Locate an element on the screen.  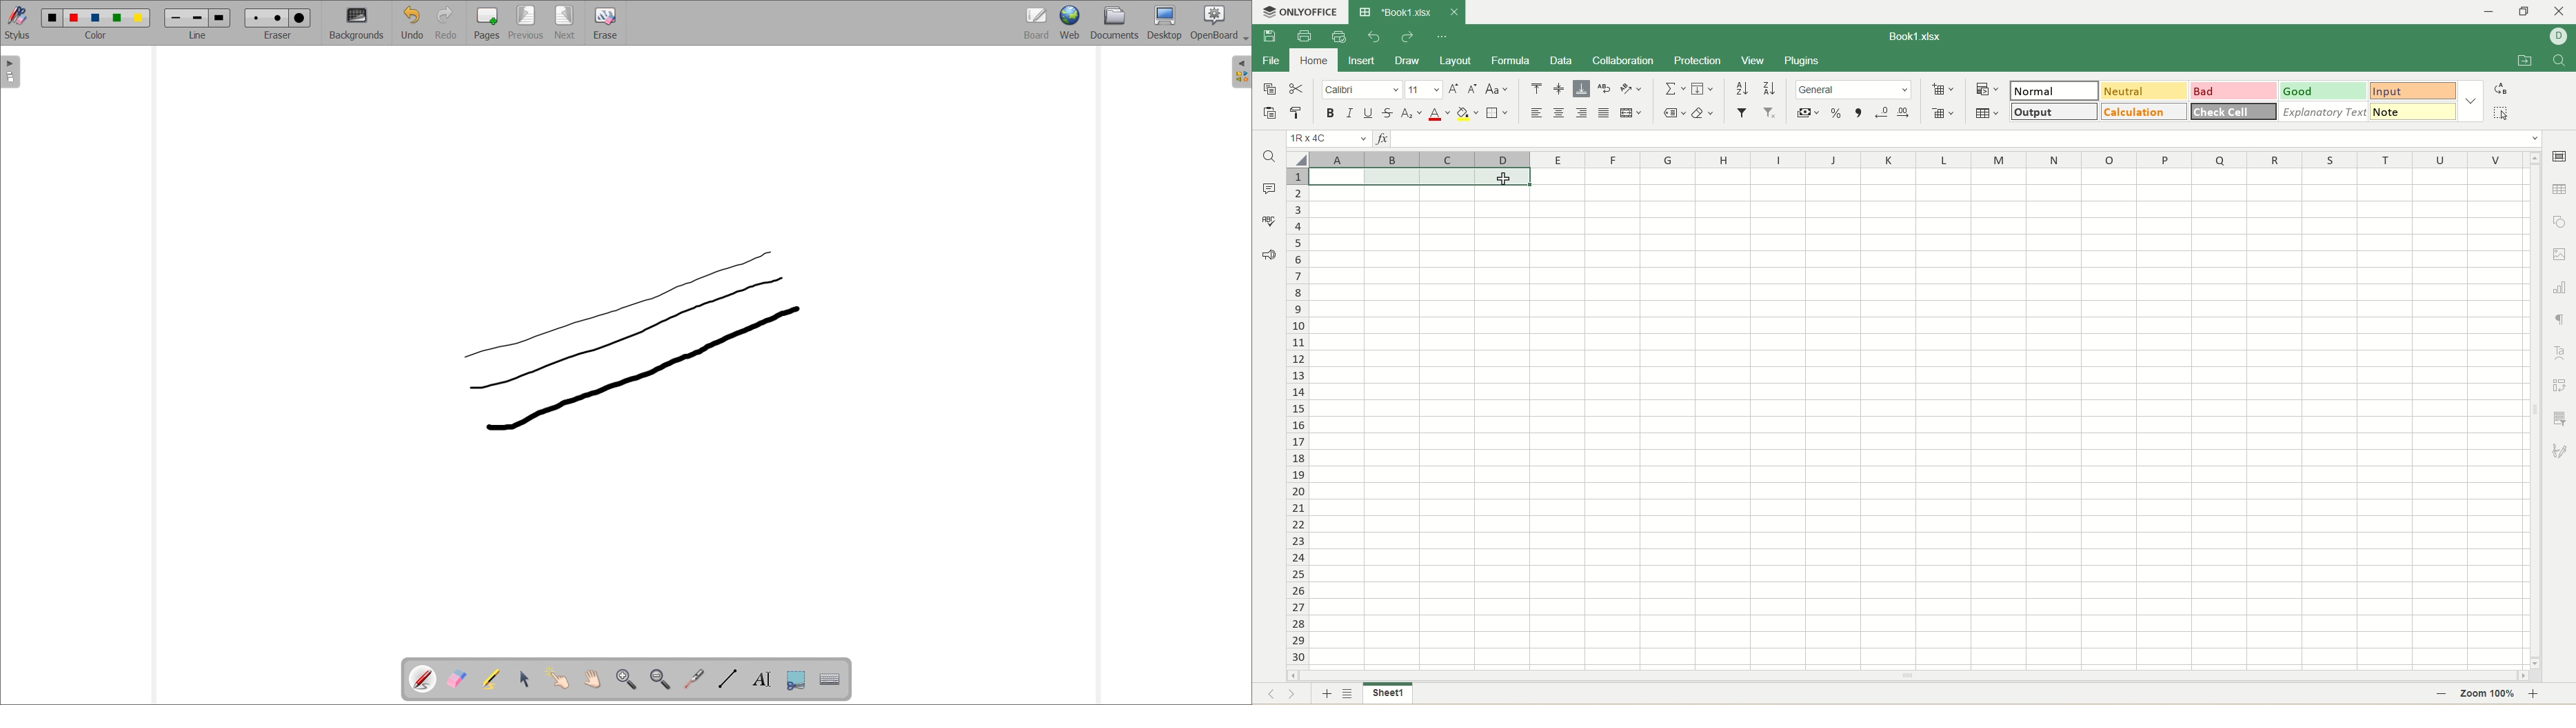
comma style is located at coordinates (1858, 112).